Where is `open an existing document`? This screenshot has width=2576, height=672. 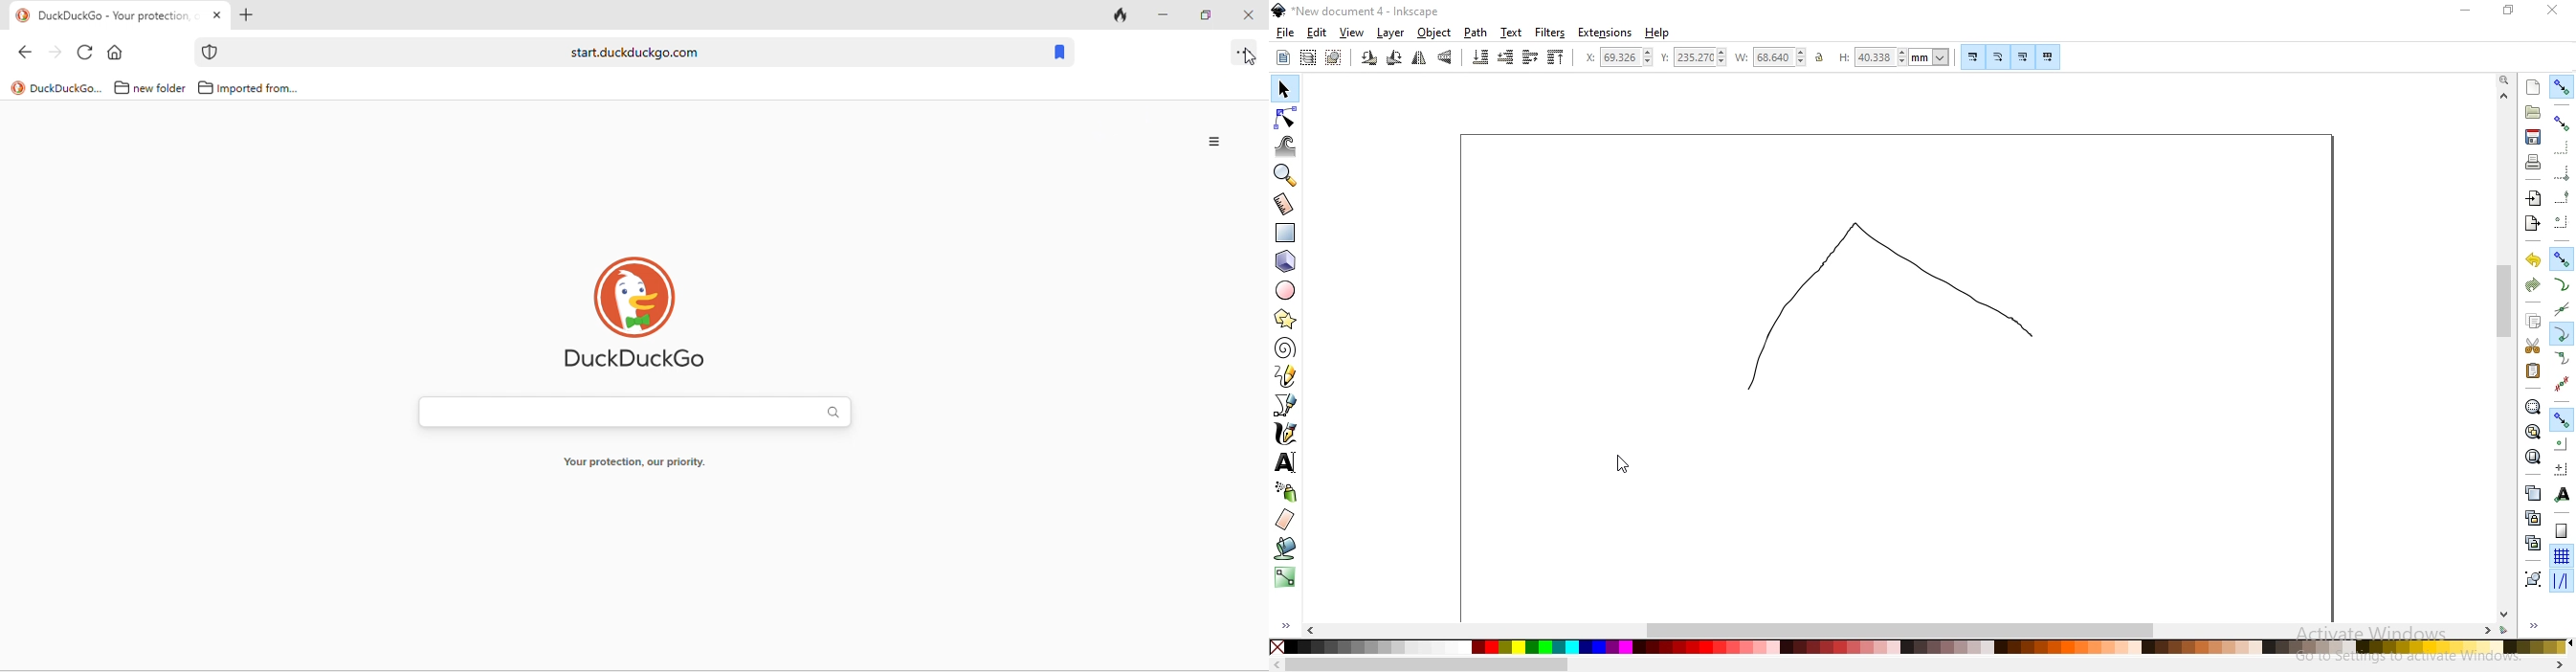
open an existing document is located at coordinates (2533, 112).